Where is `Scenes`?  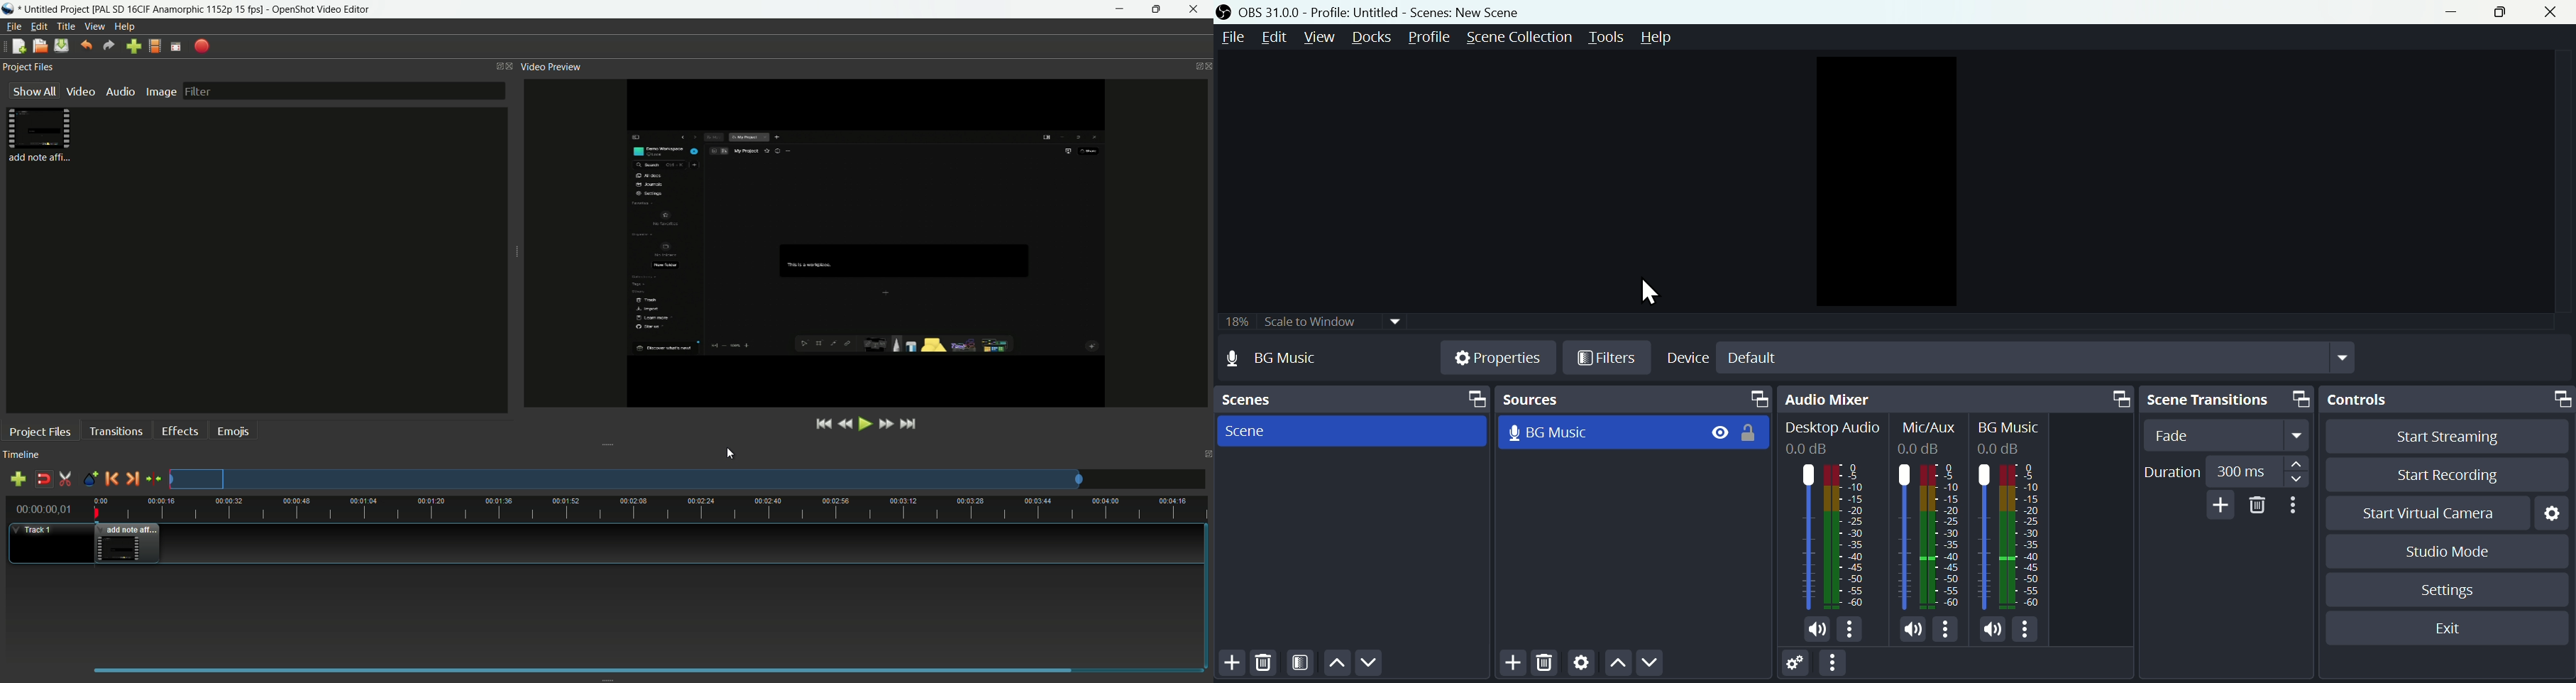 Scenes is located at coordinates (1350, 397).